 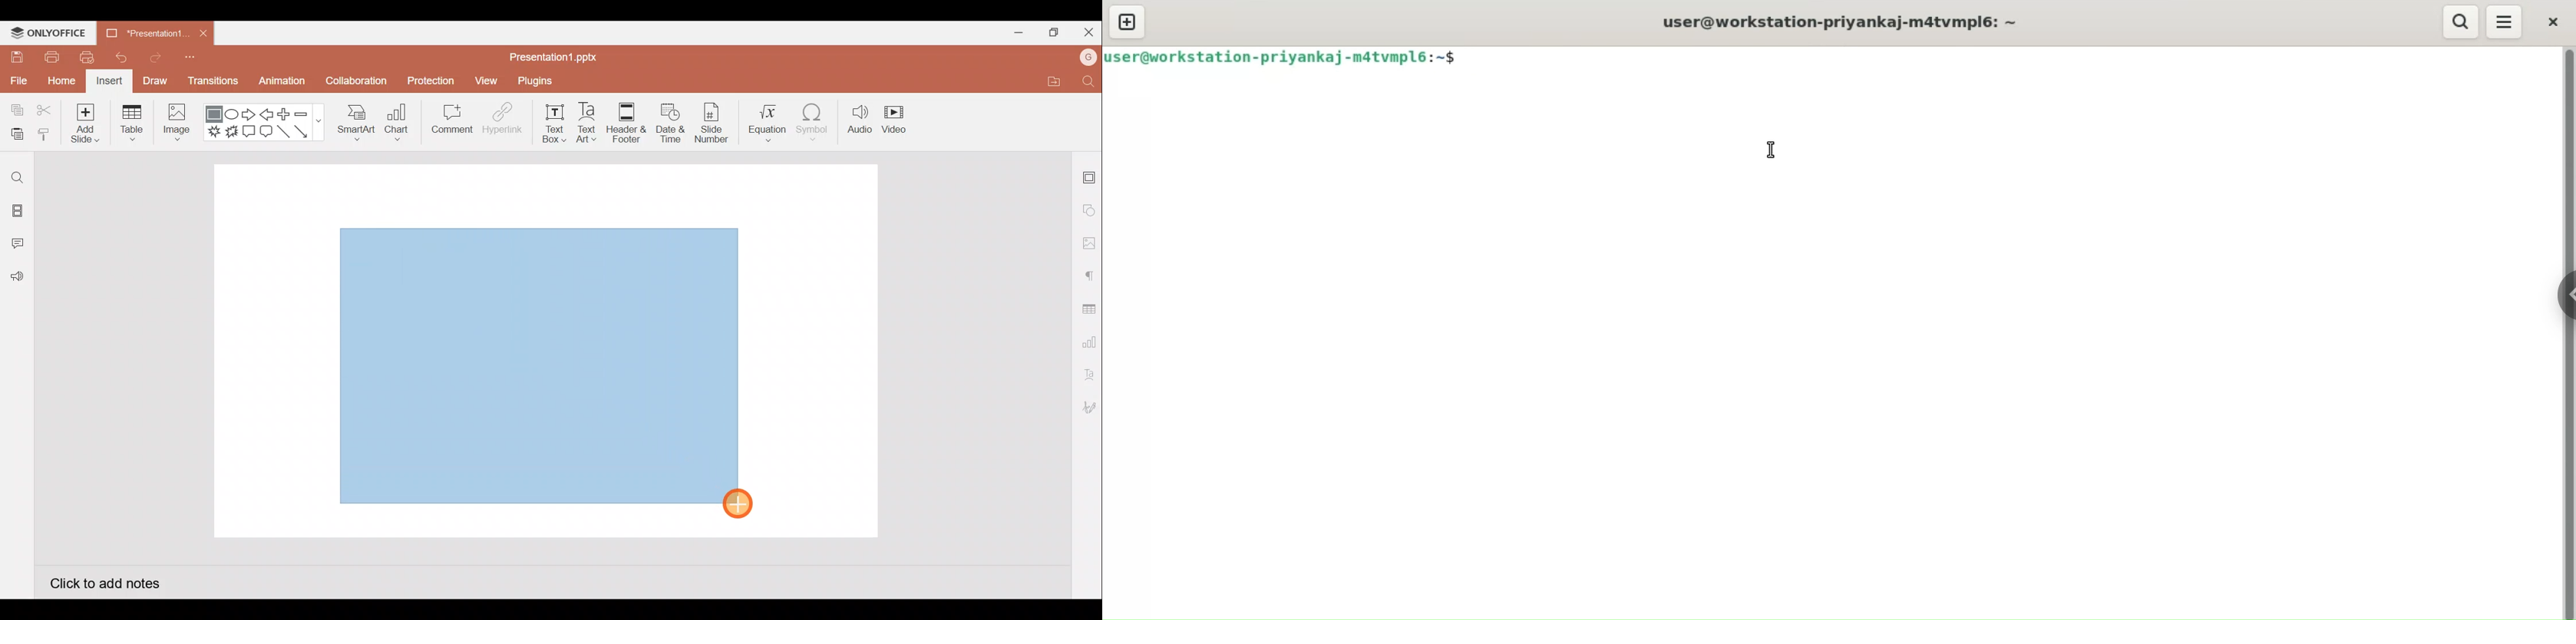 What do you see at coordinates (741, 502) in the screenshot?
I see `Cursor on rectangle shape` at bounding box center [741, 502].